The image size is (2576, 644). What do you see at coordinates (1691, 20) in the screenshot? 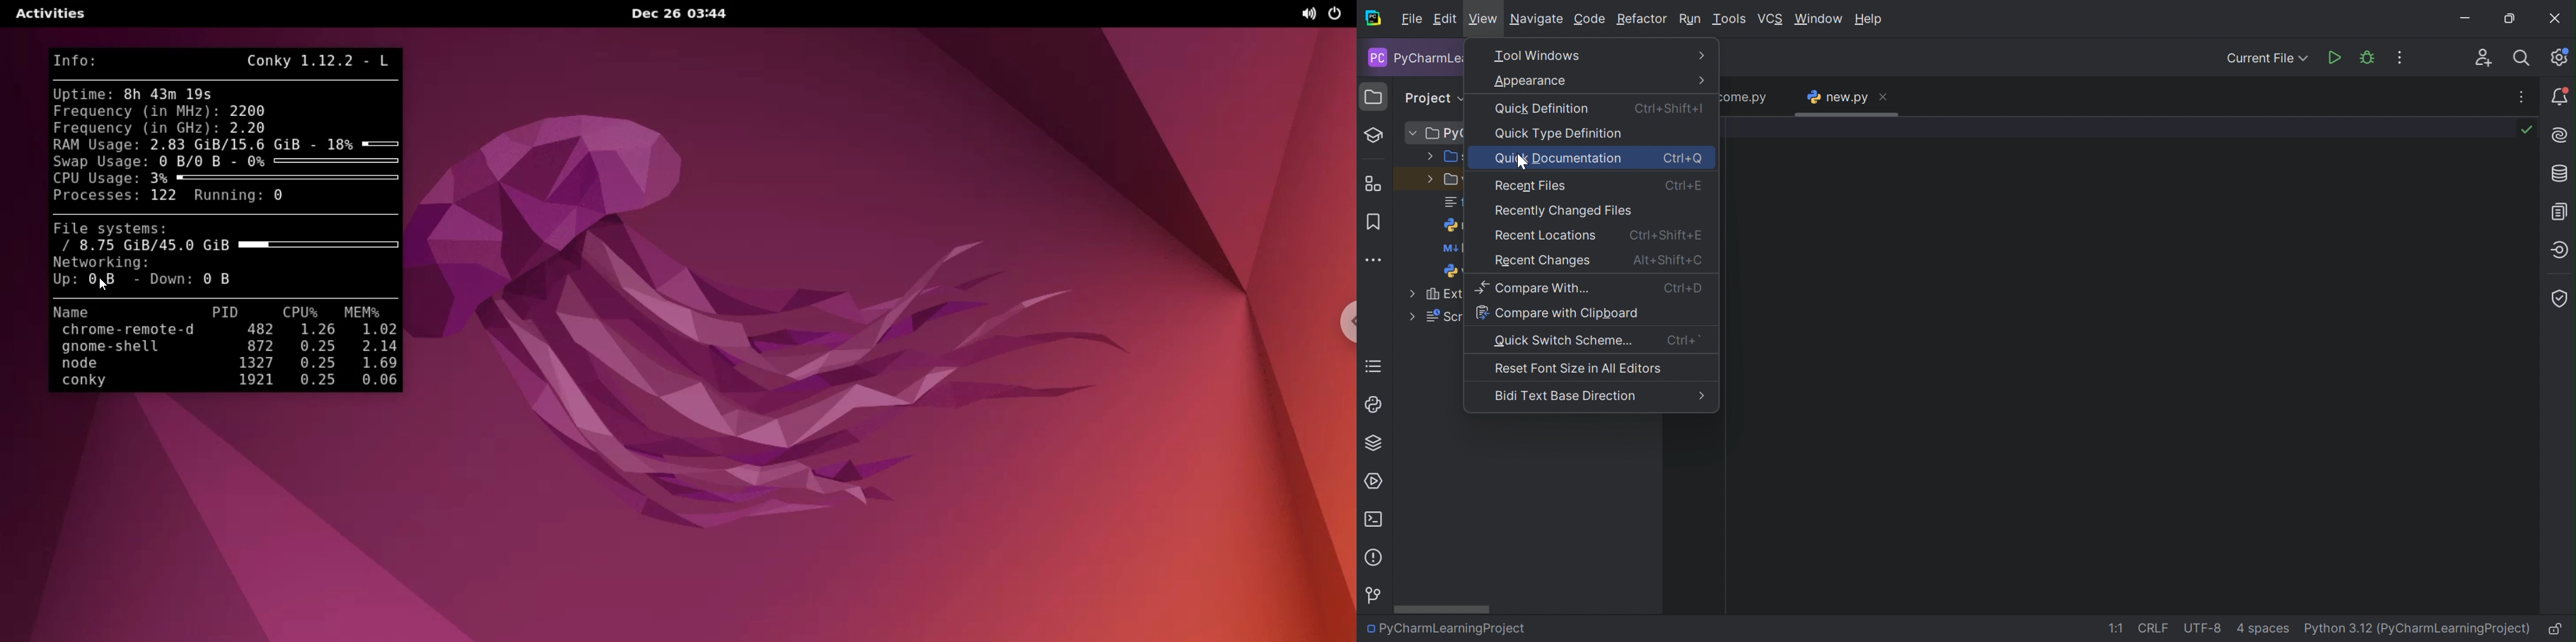
I see `Run` at bounding box center [1691, 20].